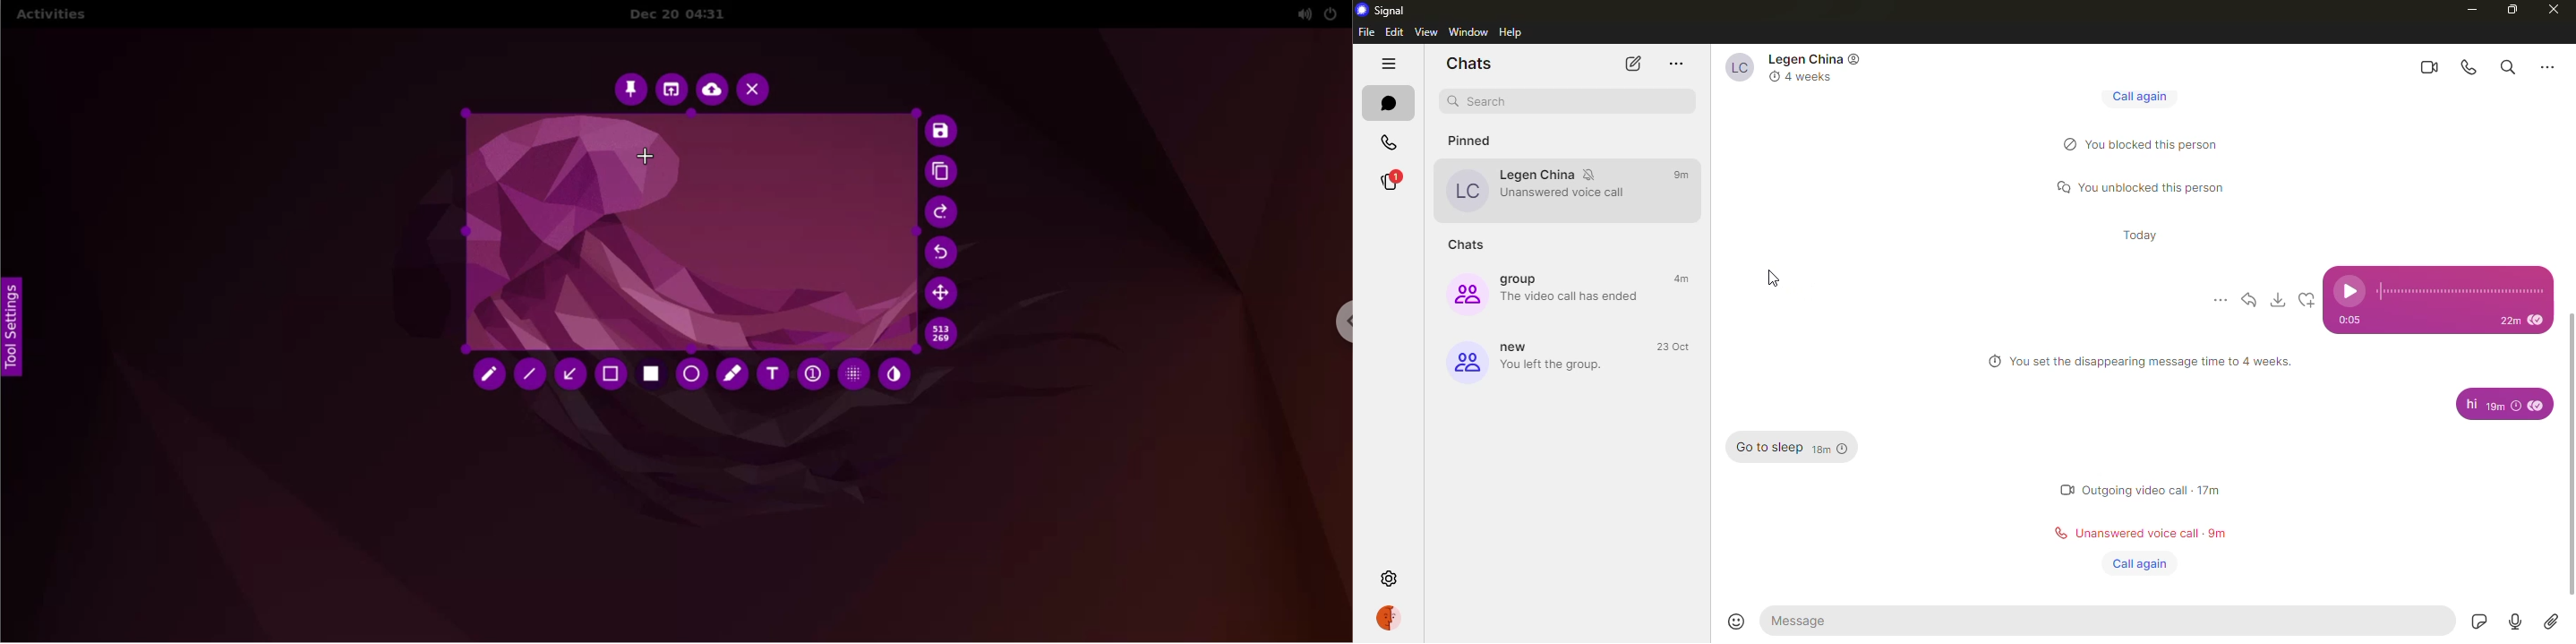 The image size is (2576, 644). Describe the element at coordinates (2468, 9) in the screenshot. I see `minimize` at that location.